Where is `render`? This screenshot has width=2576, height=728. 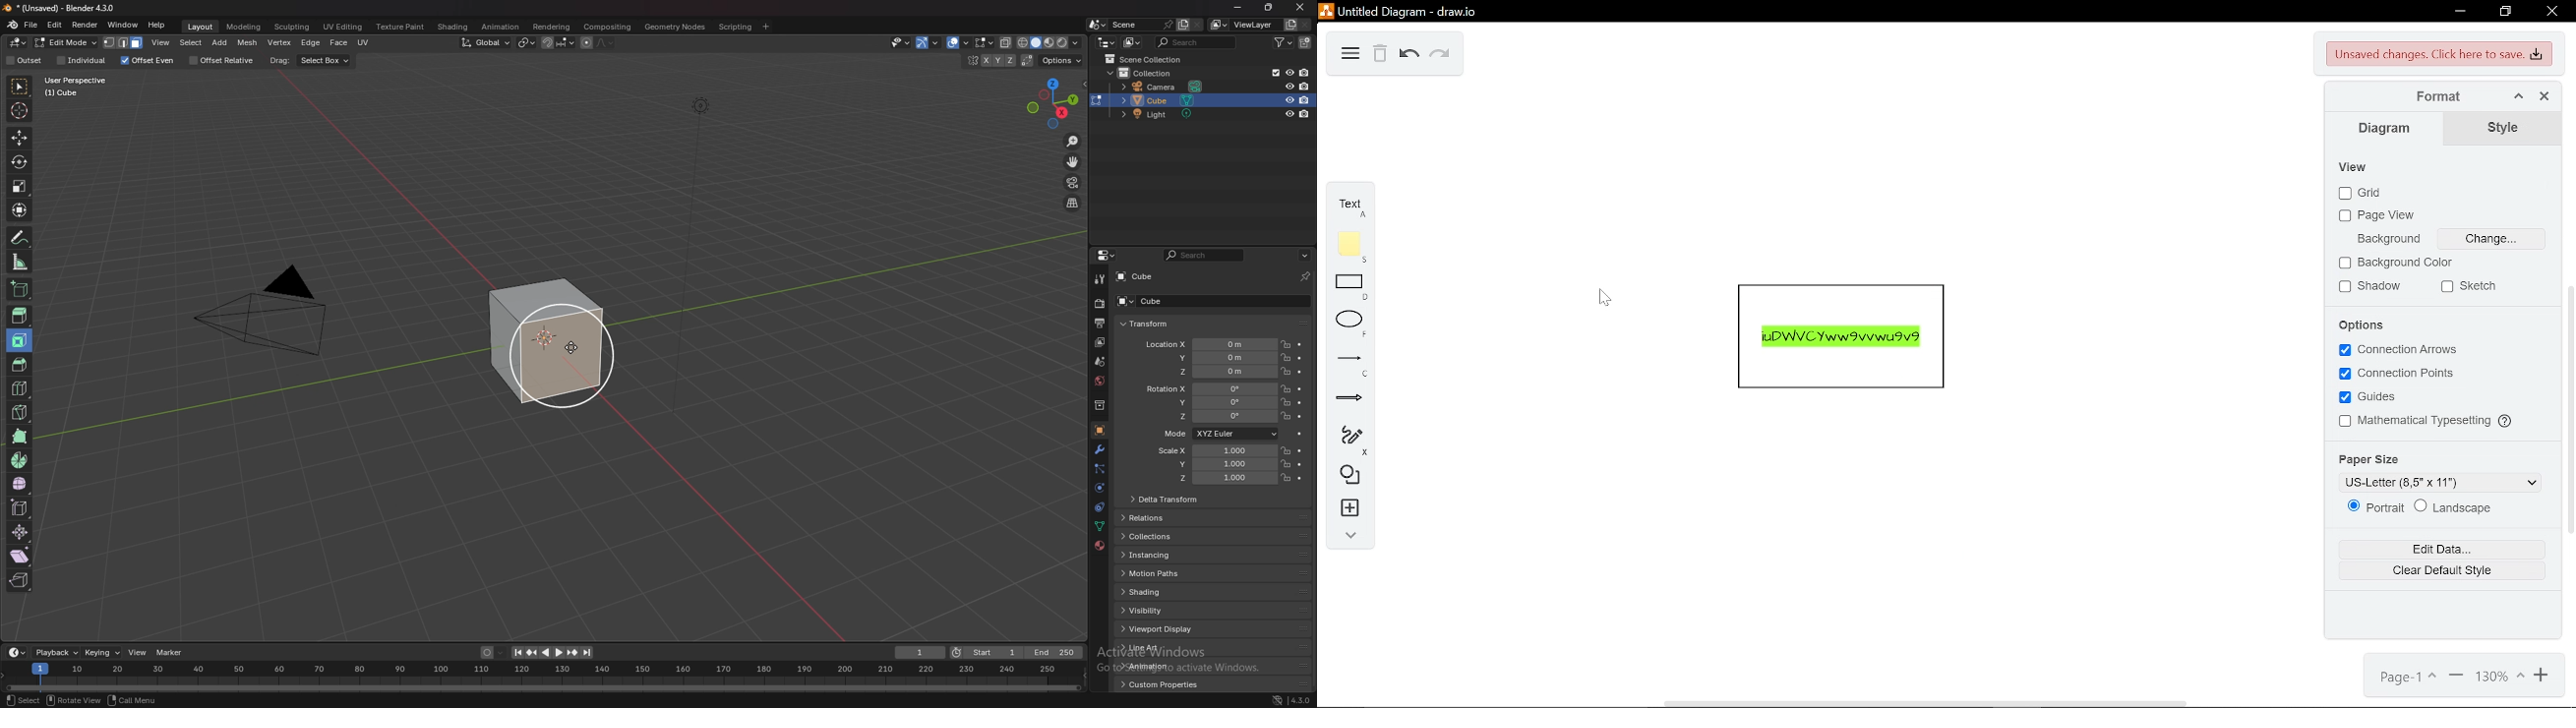
render is located at coordinates (1099, 304).